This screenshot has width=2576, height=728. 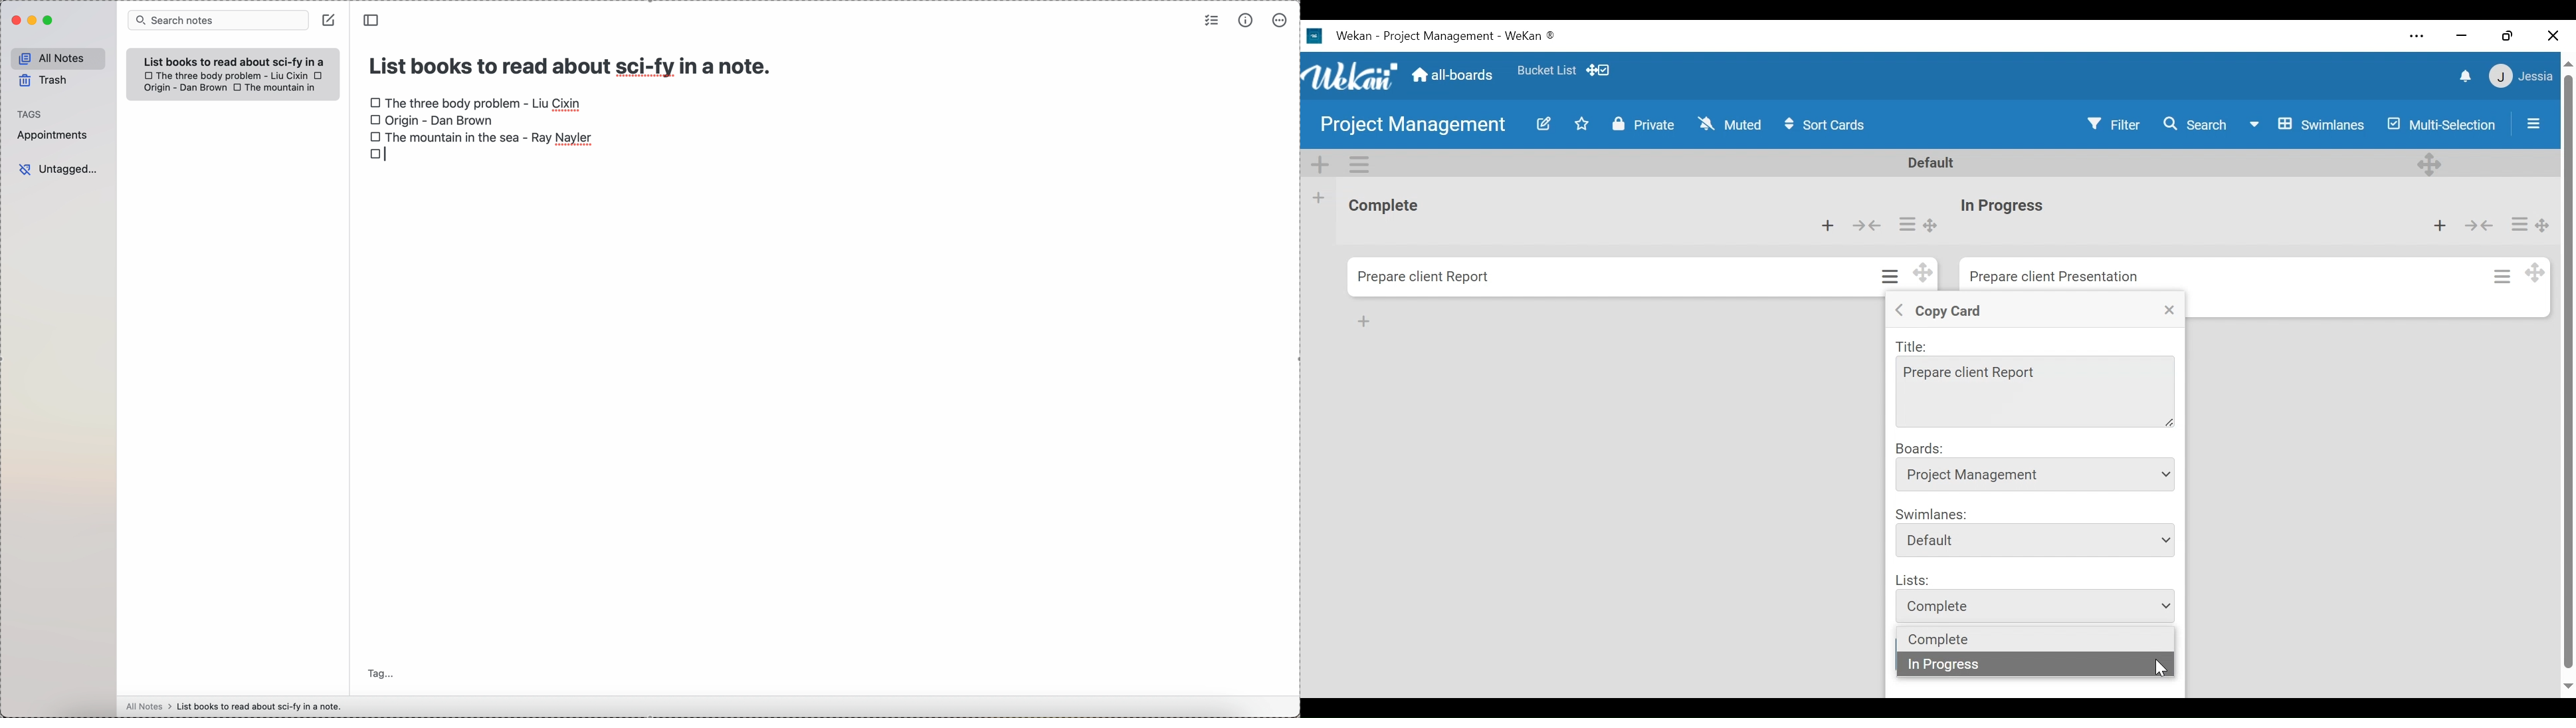 What do you see at coordinates (329, 20) in the screenshot?
I see `create note` at bounding box center [329, 20].